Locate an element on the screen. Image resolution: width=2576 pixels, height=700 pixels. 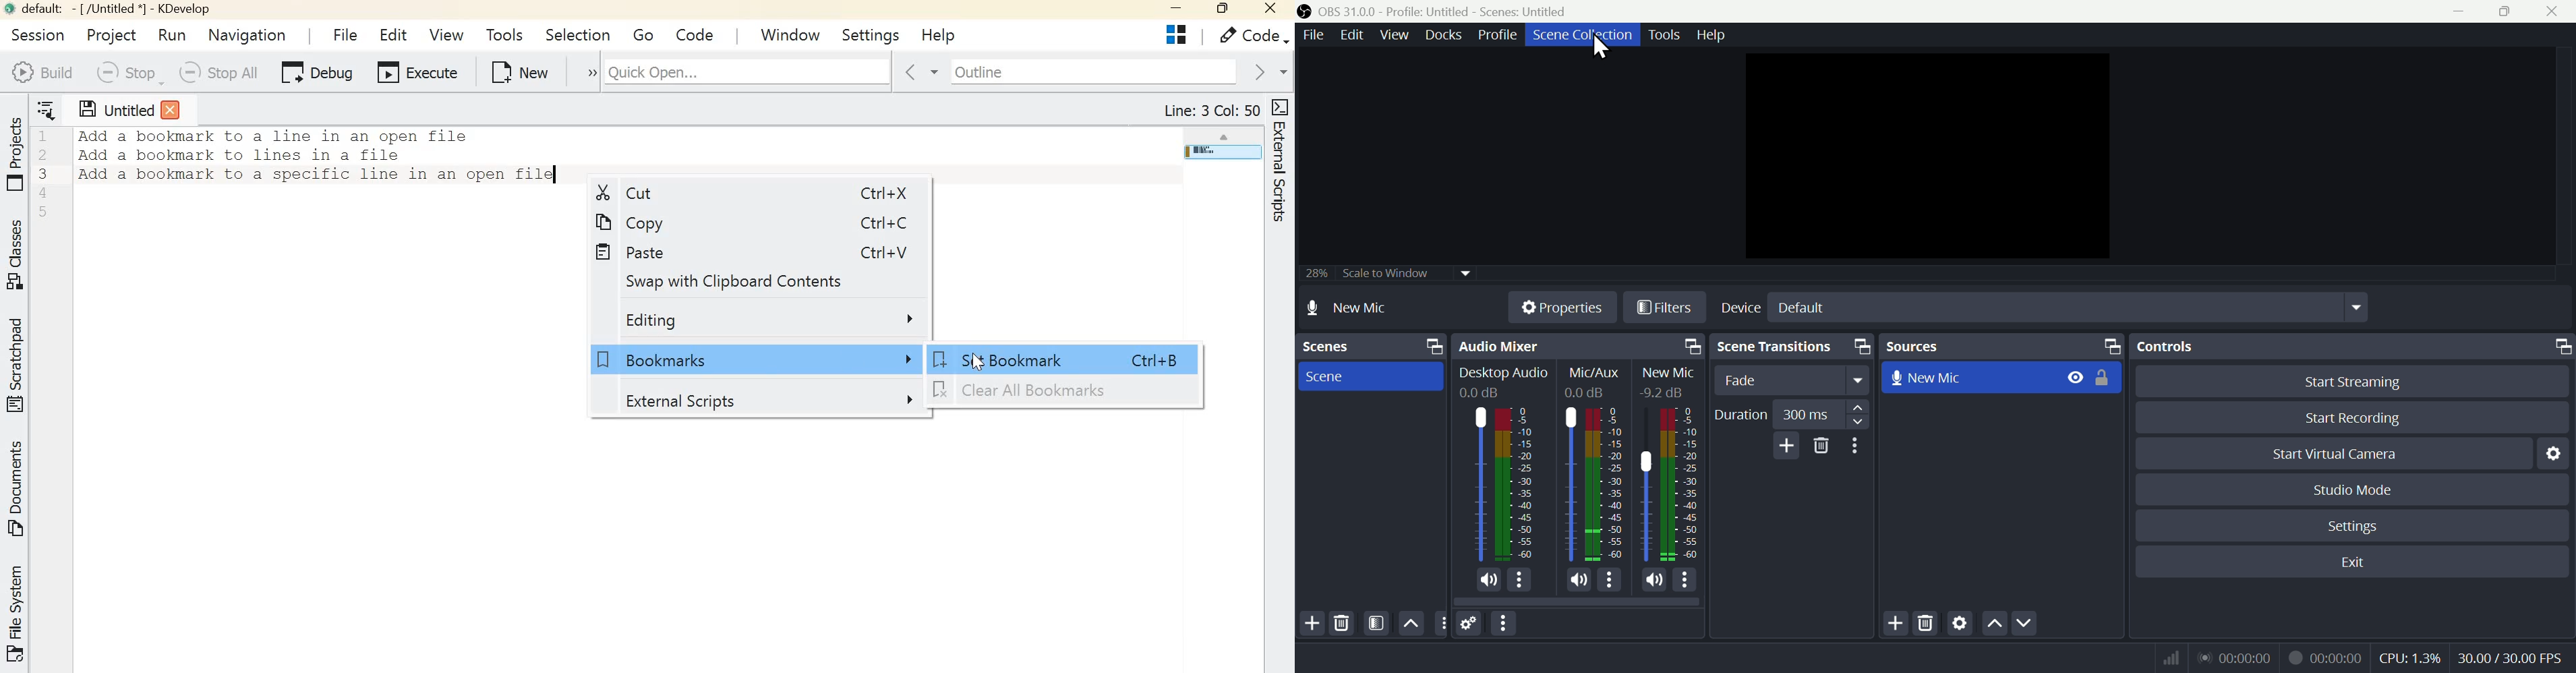
View is located at coordinates (1391, 38).